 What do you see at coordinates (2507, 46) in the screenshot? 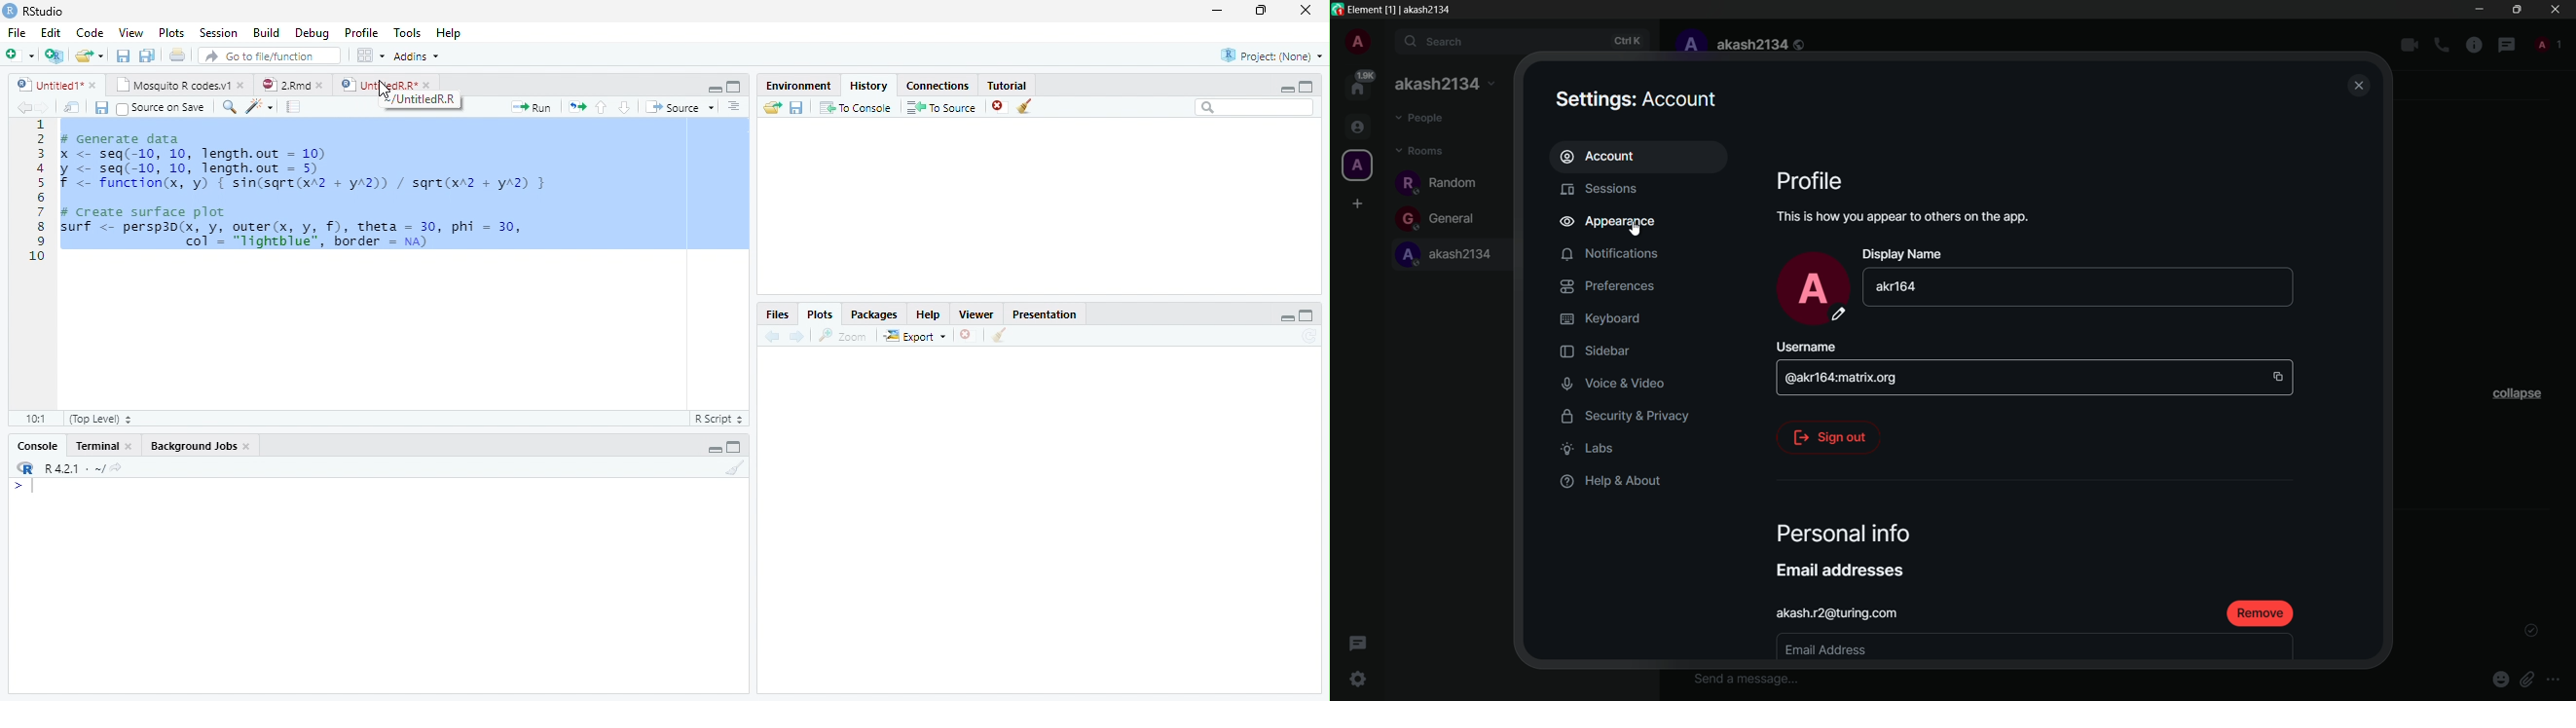
I see `threads` at bounding box center [2507, 46].